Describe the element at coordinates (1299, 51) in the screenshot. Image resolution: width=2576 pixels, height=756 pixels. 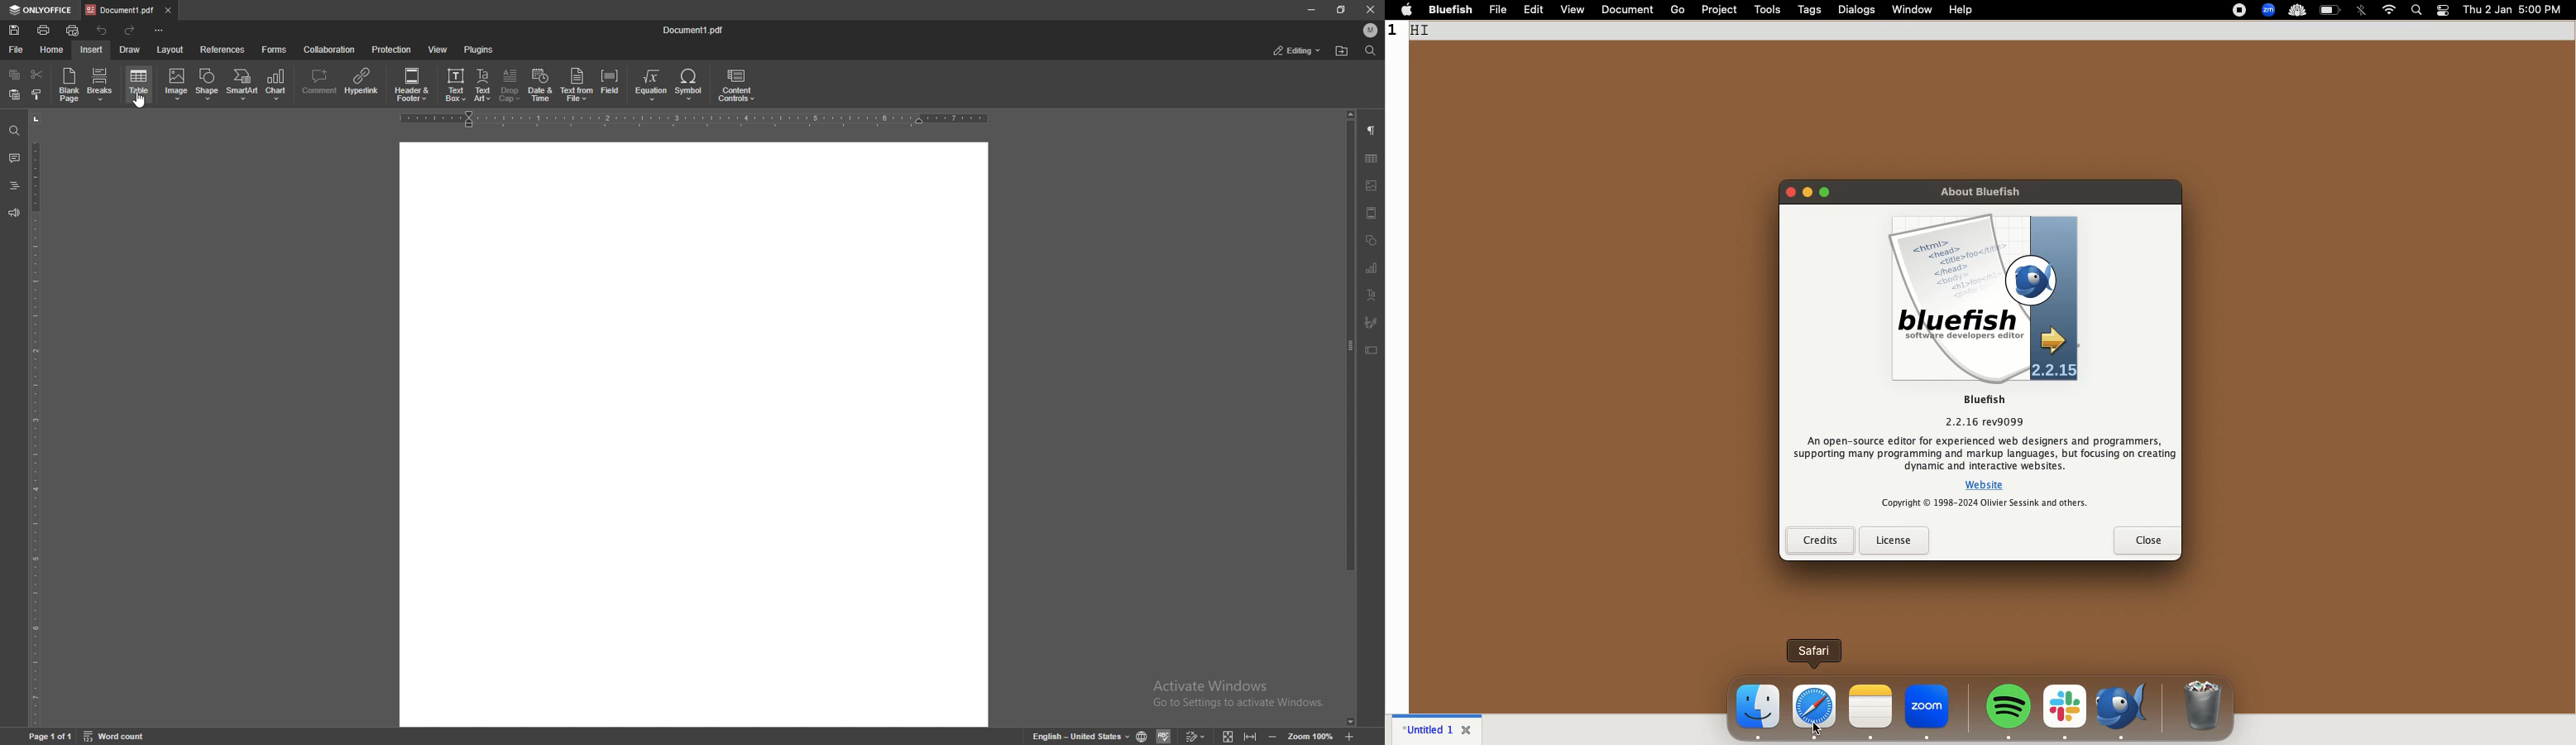
I see `status` at that location.